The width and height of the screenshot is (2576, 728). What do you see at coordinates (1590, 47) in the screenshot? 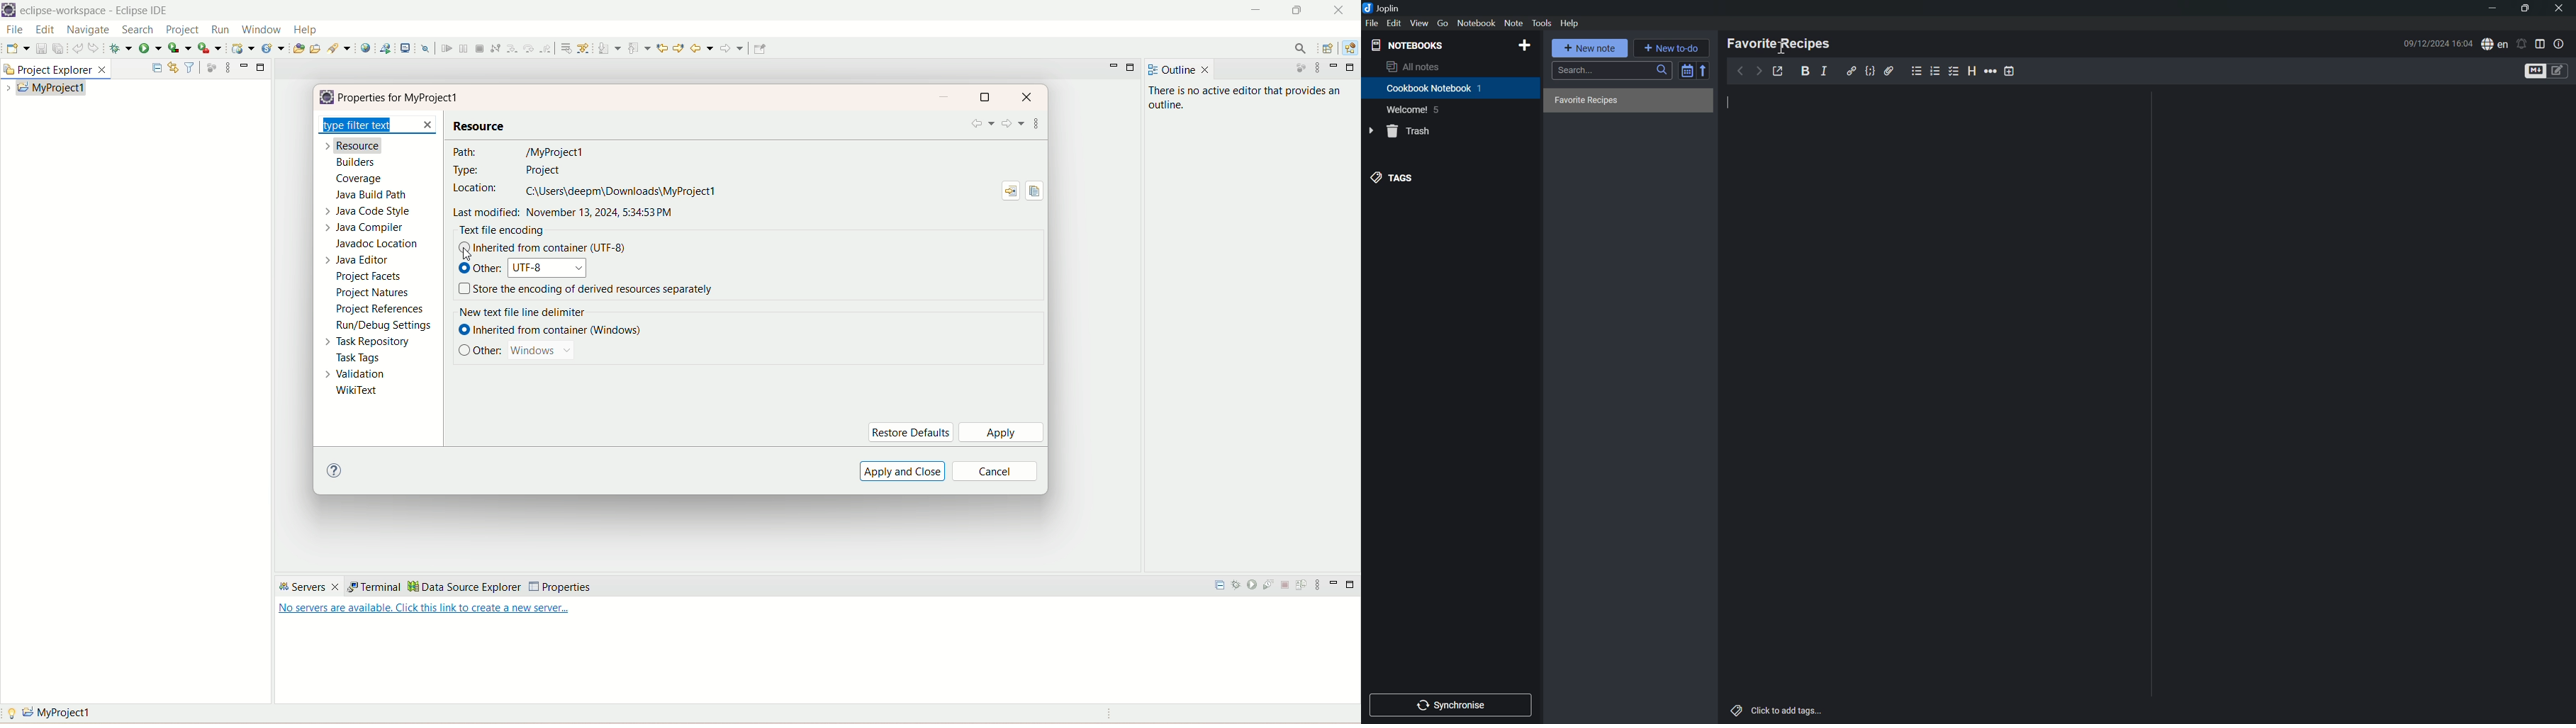
I see `New note` at bounding box center [1590, 47].